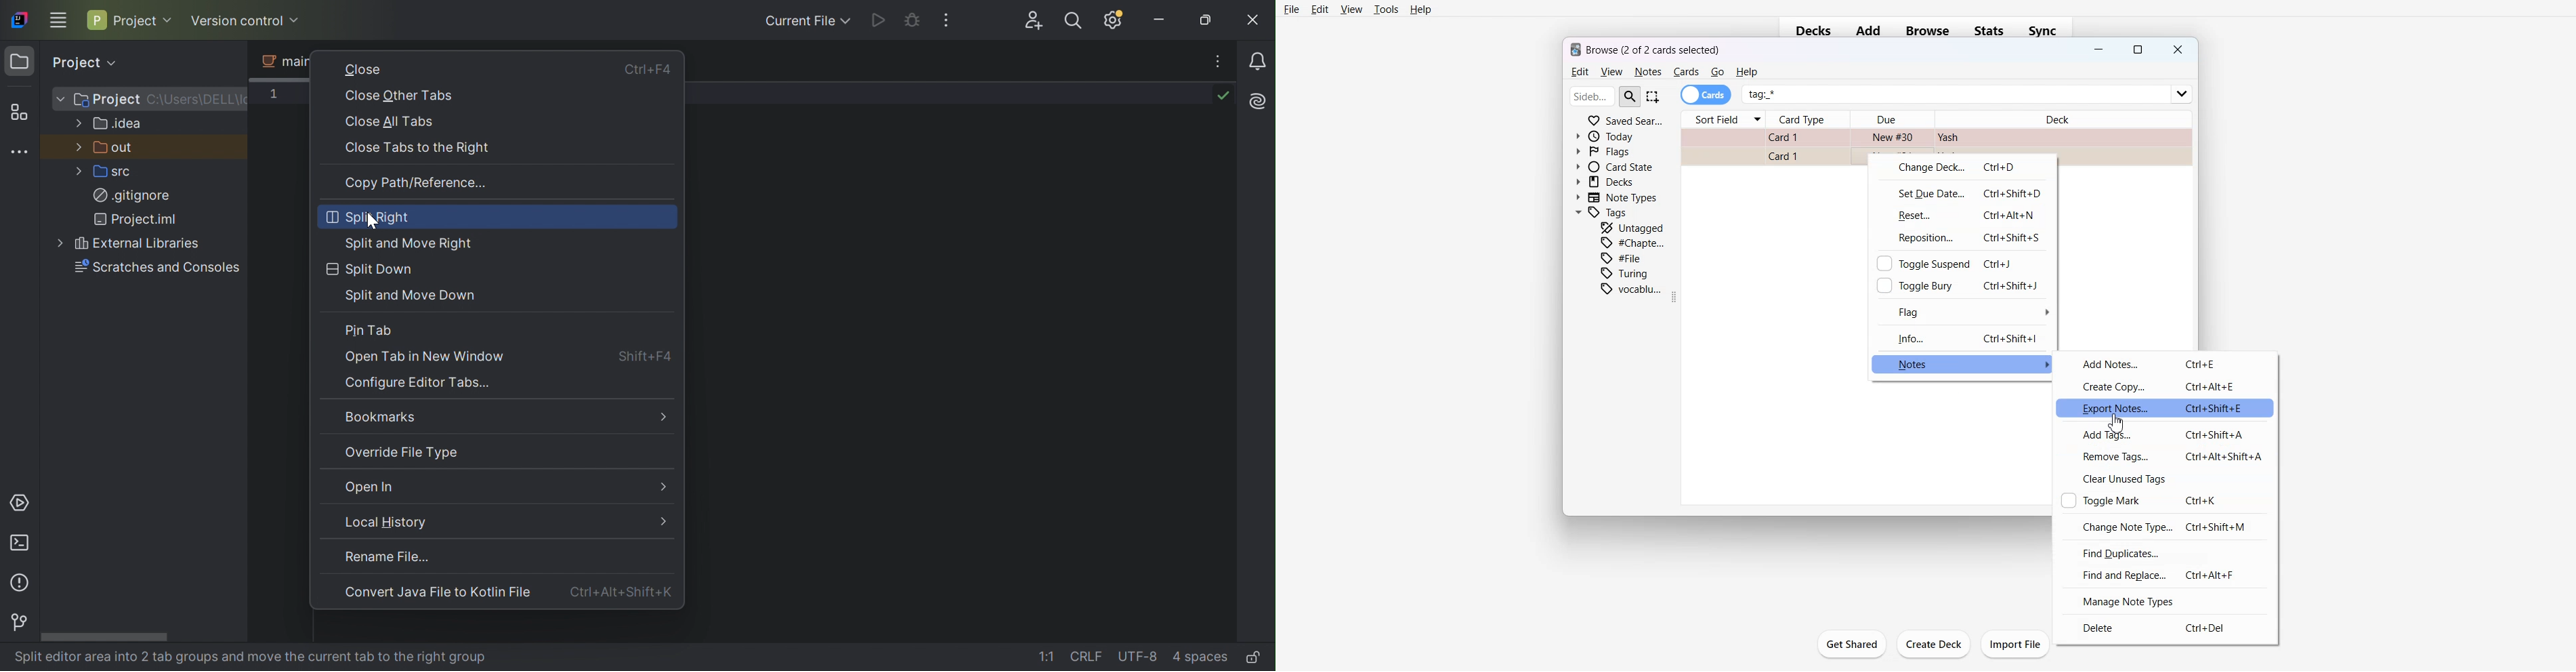  What do you see at coordinates (2167, 386) in the screenshot?
I see `Create Copy` at bounding box center [2167, 386].